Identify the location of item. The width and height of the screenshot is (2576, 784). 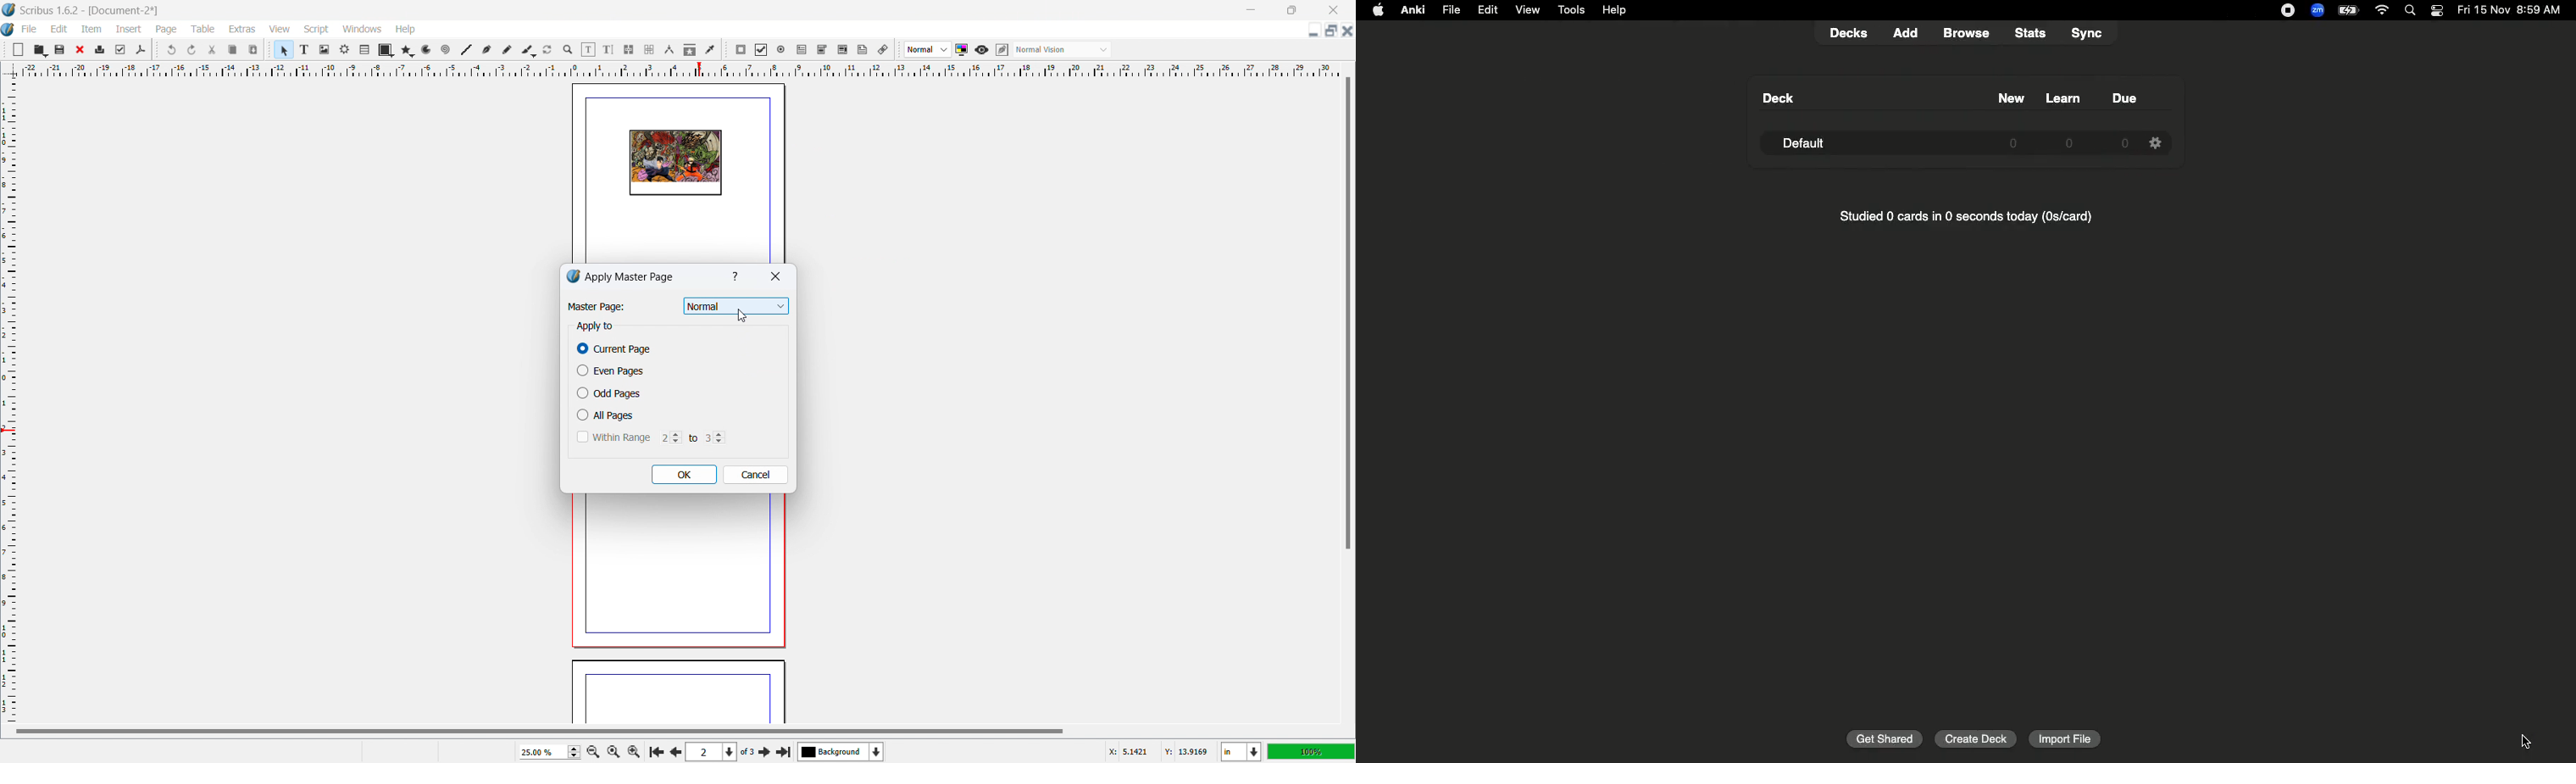
(93, 28).